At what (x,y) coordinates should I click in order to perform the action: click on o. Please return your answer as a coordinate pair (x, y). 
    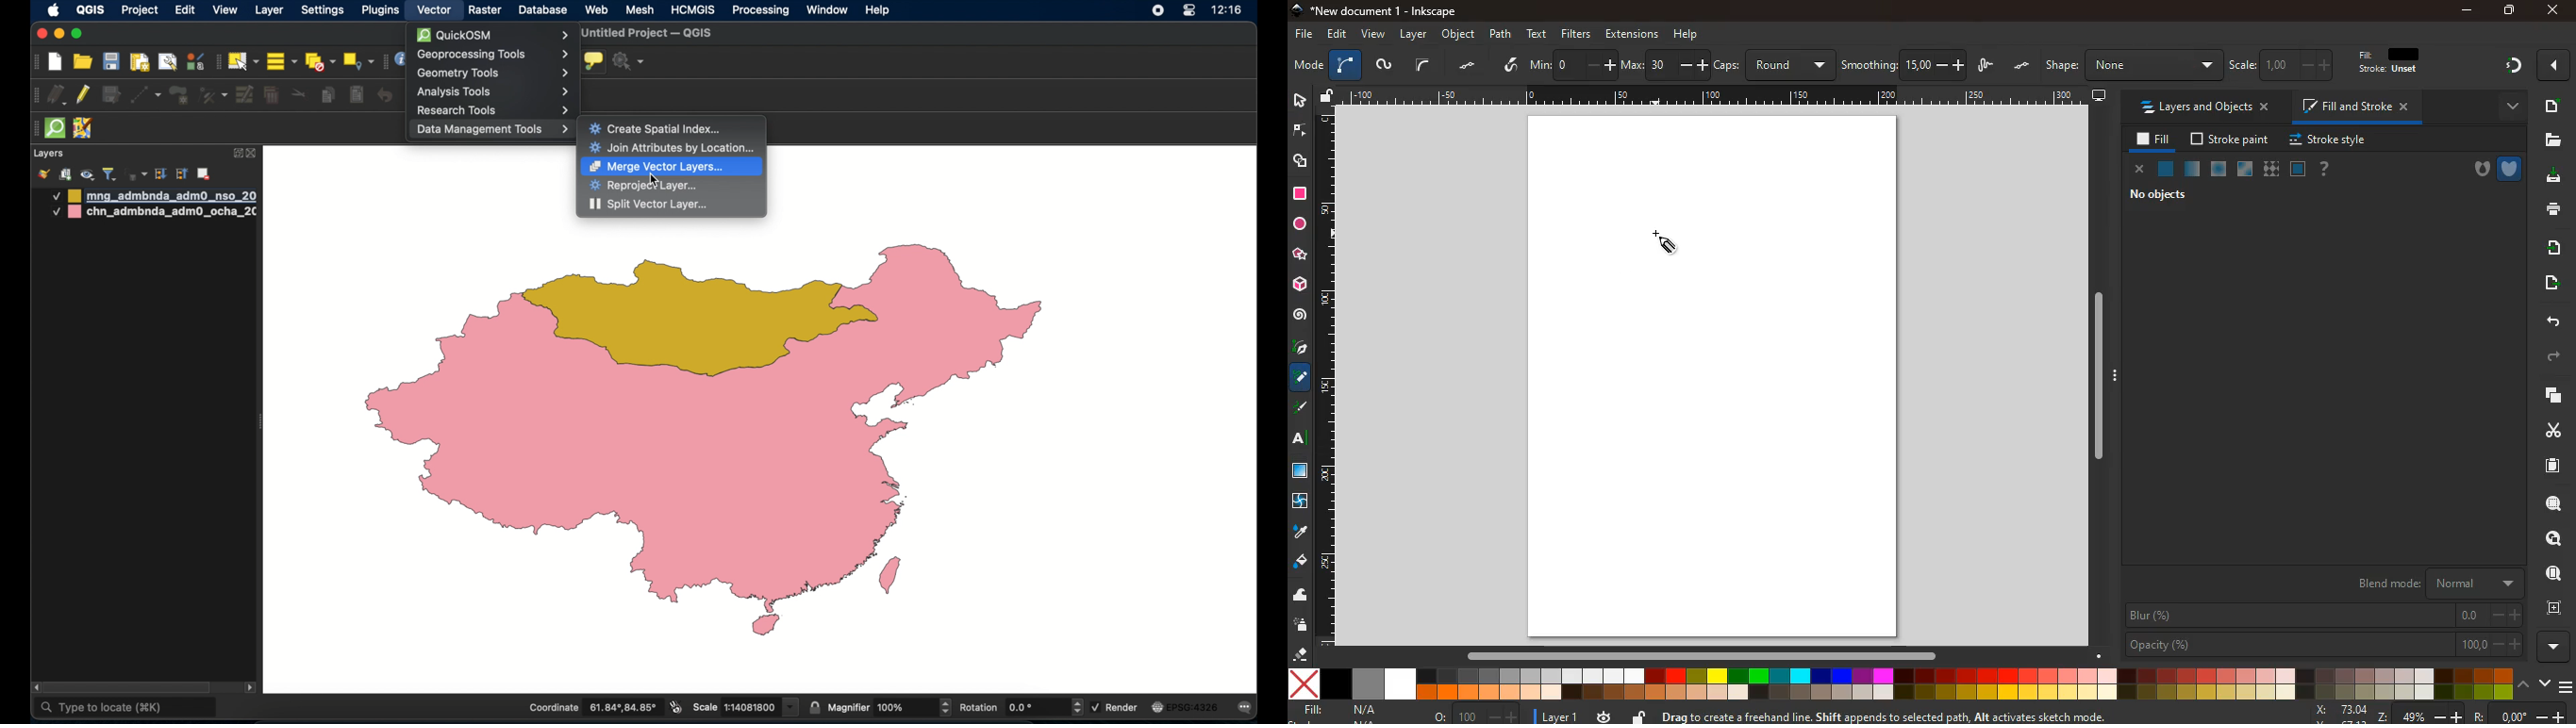
    Looking at the image, I should click on (1476, 716).